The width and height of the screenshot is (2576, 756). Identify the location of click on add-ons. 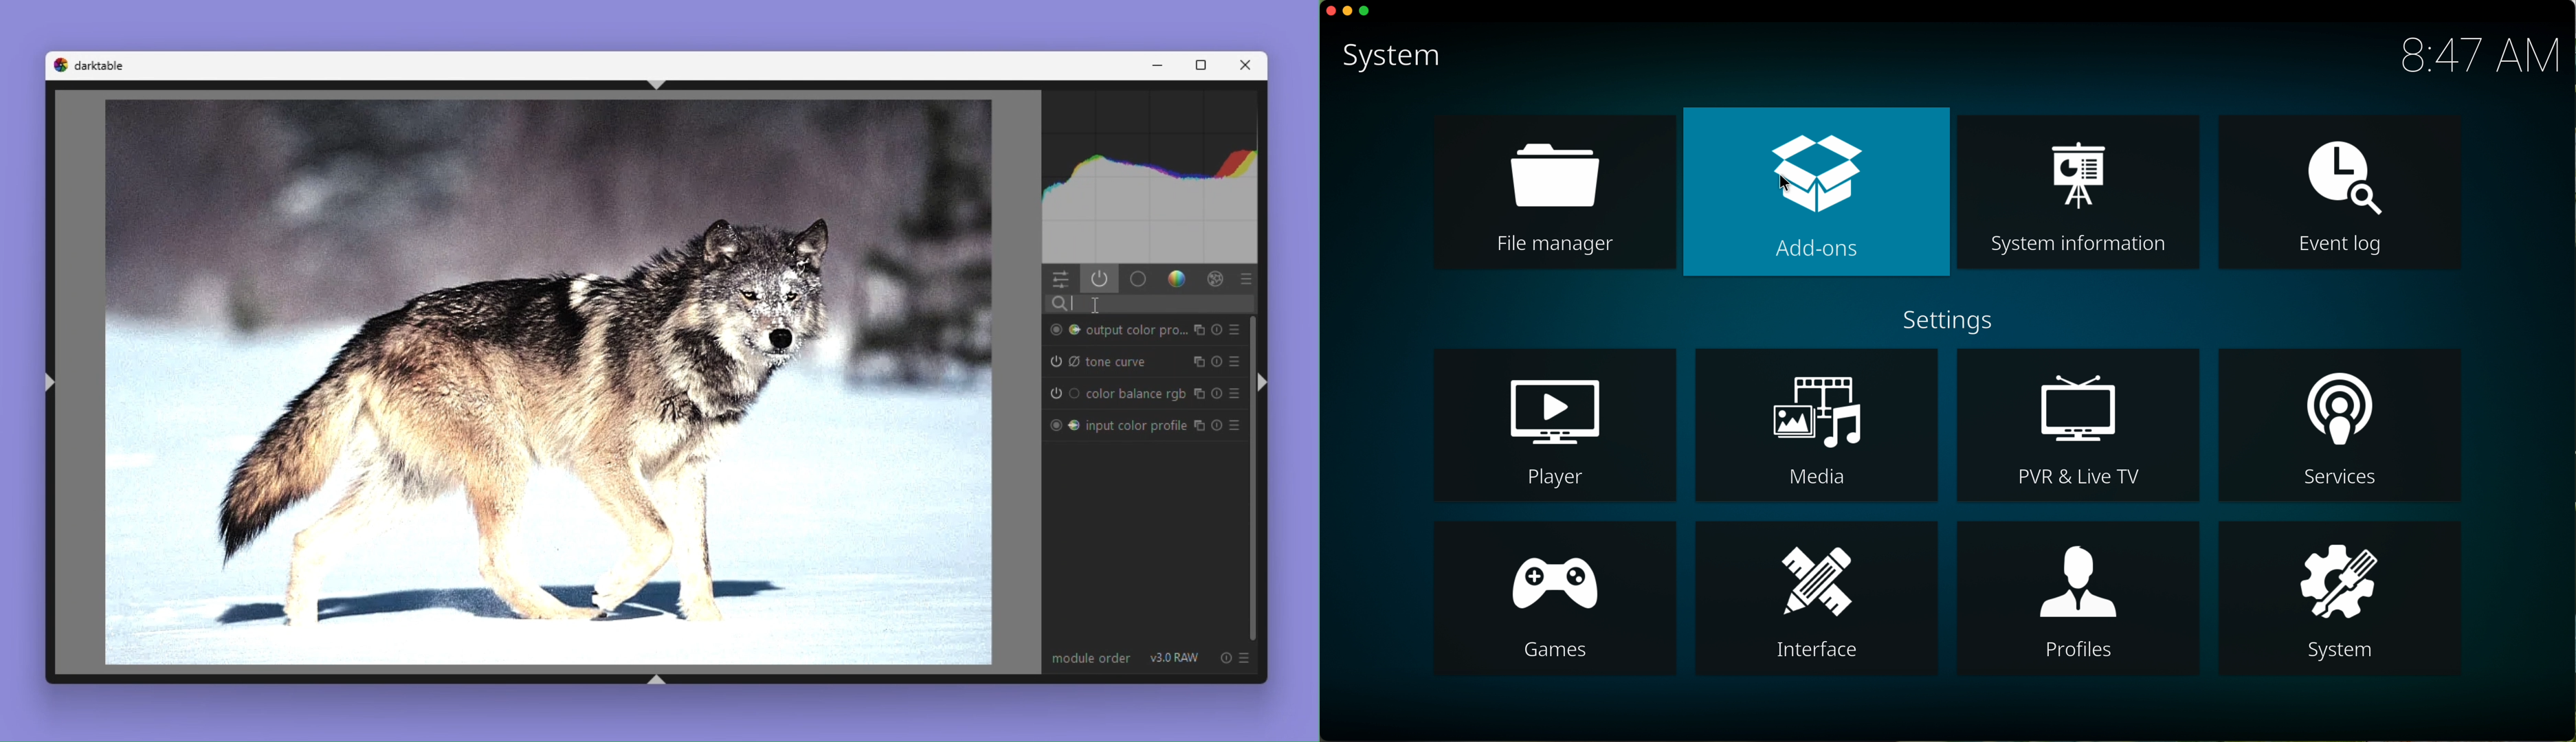
(1816, 191).